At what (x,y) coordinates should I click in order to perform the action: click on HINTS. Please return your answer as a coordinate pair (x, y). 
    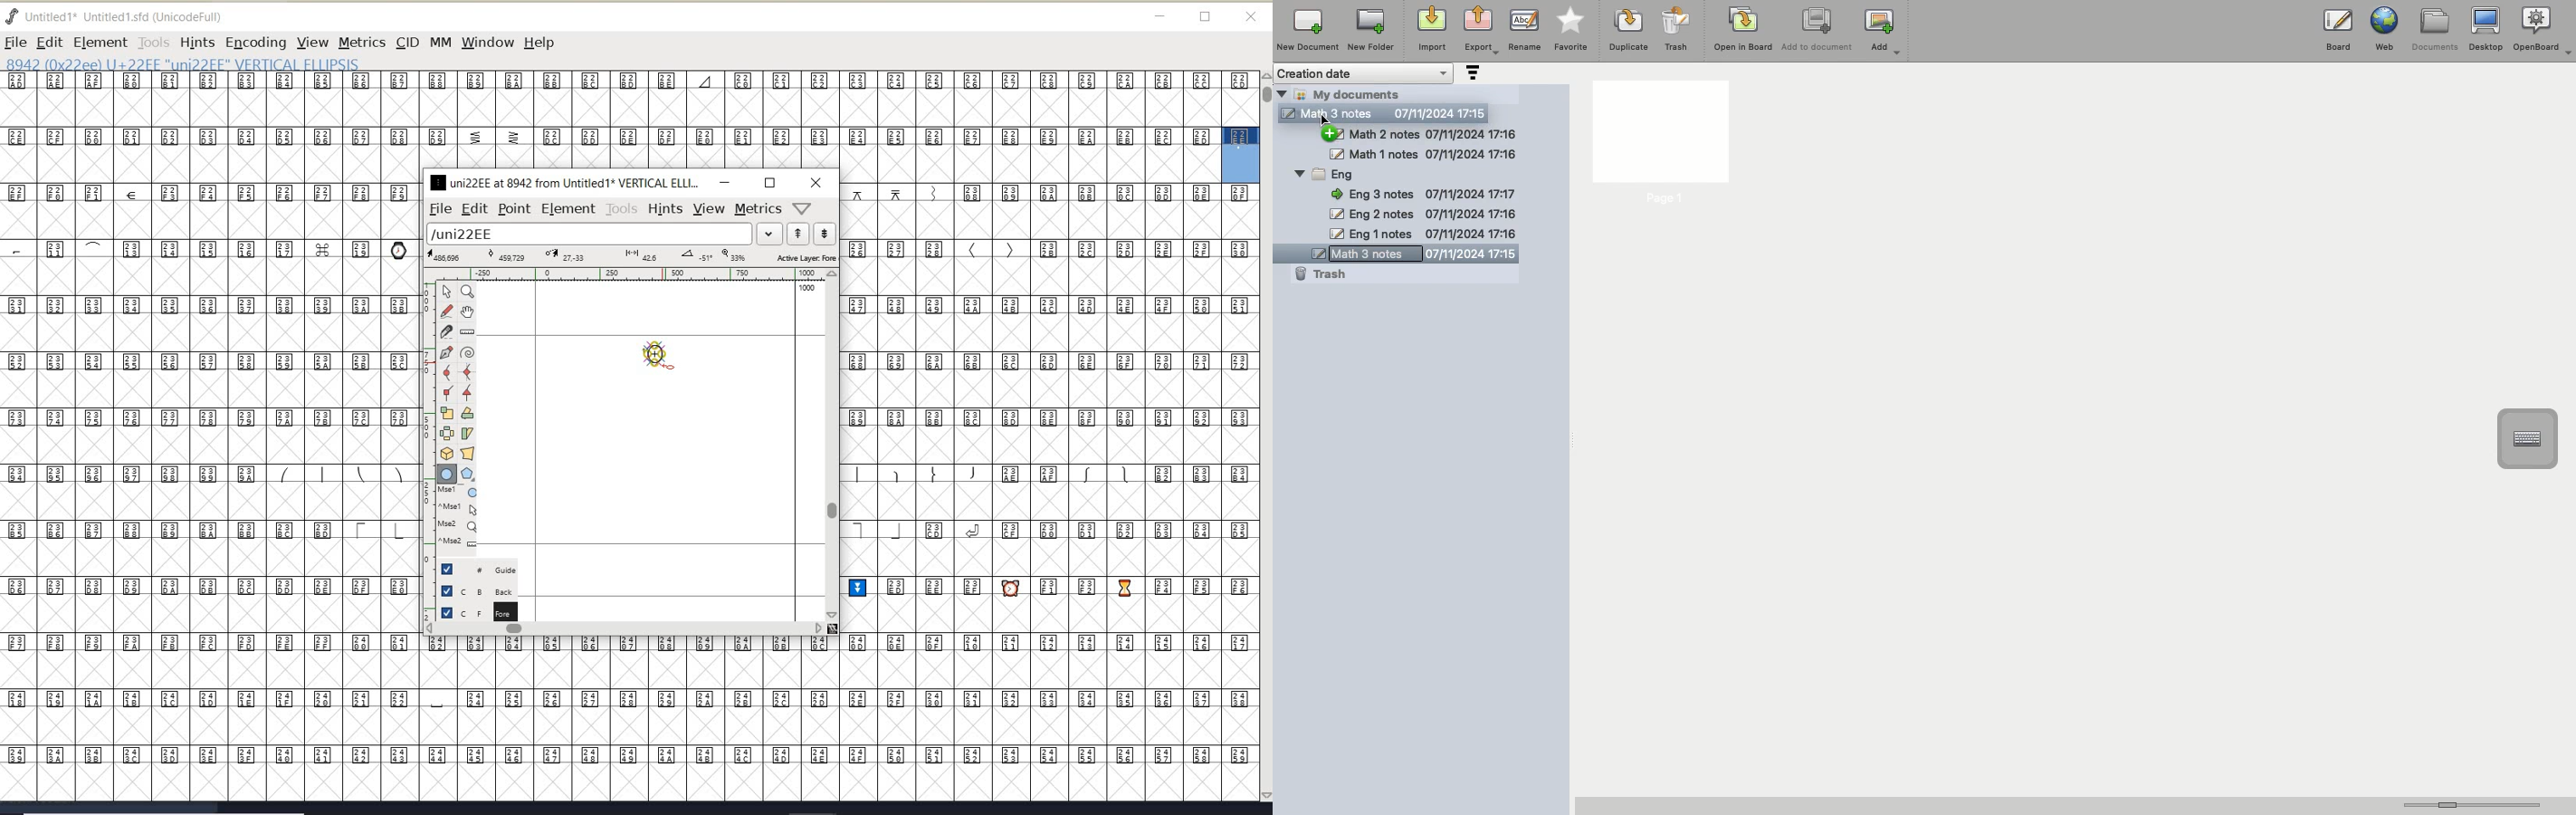
    Looking at the image, I should click on (197, 43).